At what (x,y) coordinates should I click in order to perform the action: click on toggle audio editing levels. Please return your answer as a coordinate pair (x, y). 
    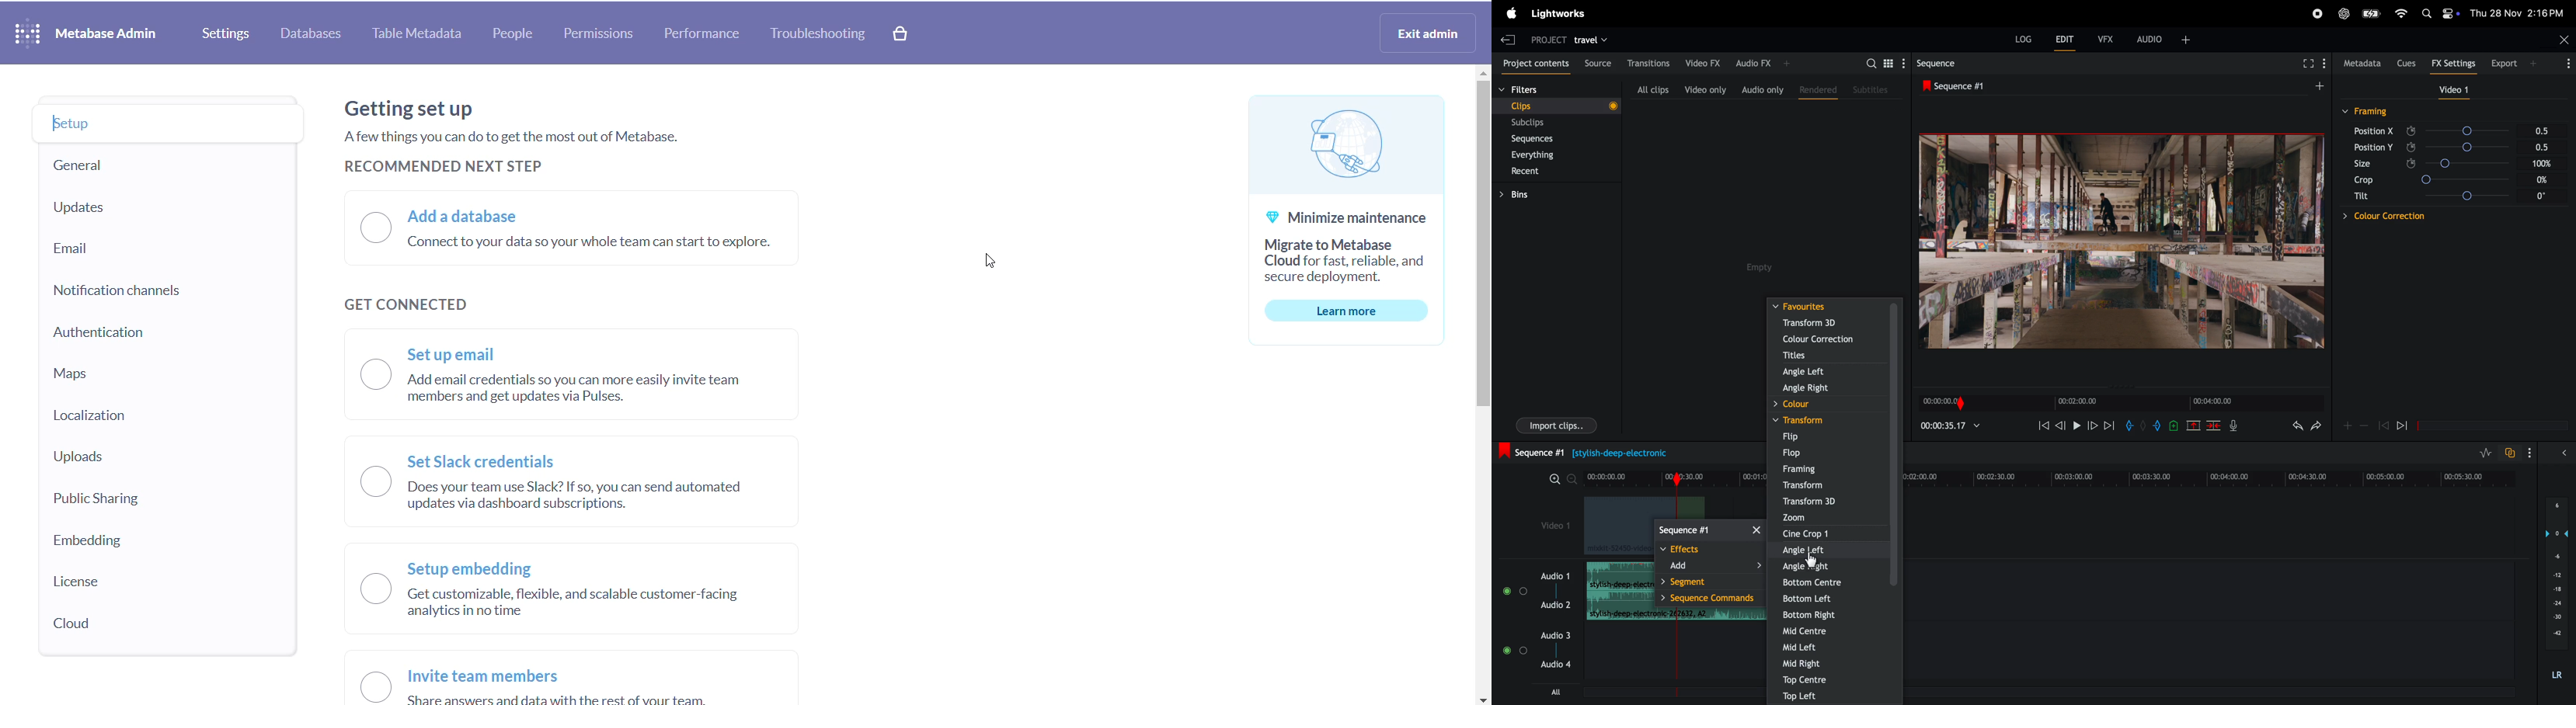
    Looking at the image, I should click on (2486, 453).